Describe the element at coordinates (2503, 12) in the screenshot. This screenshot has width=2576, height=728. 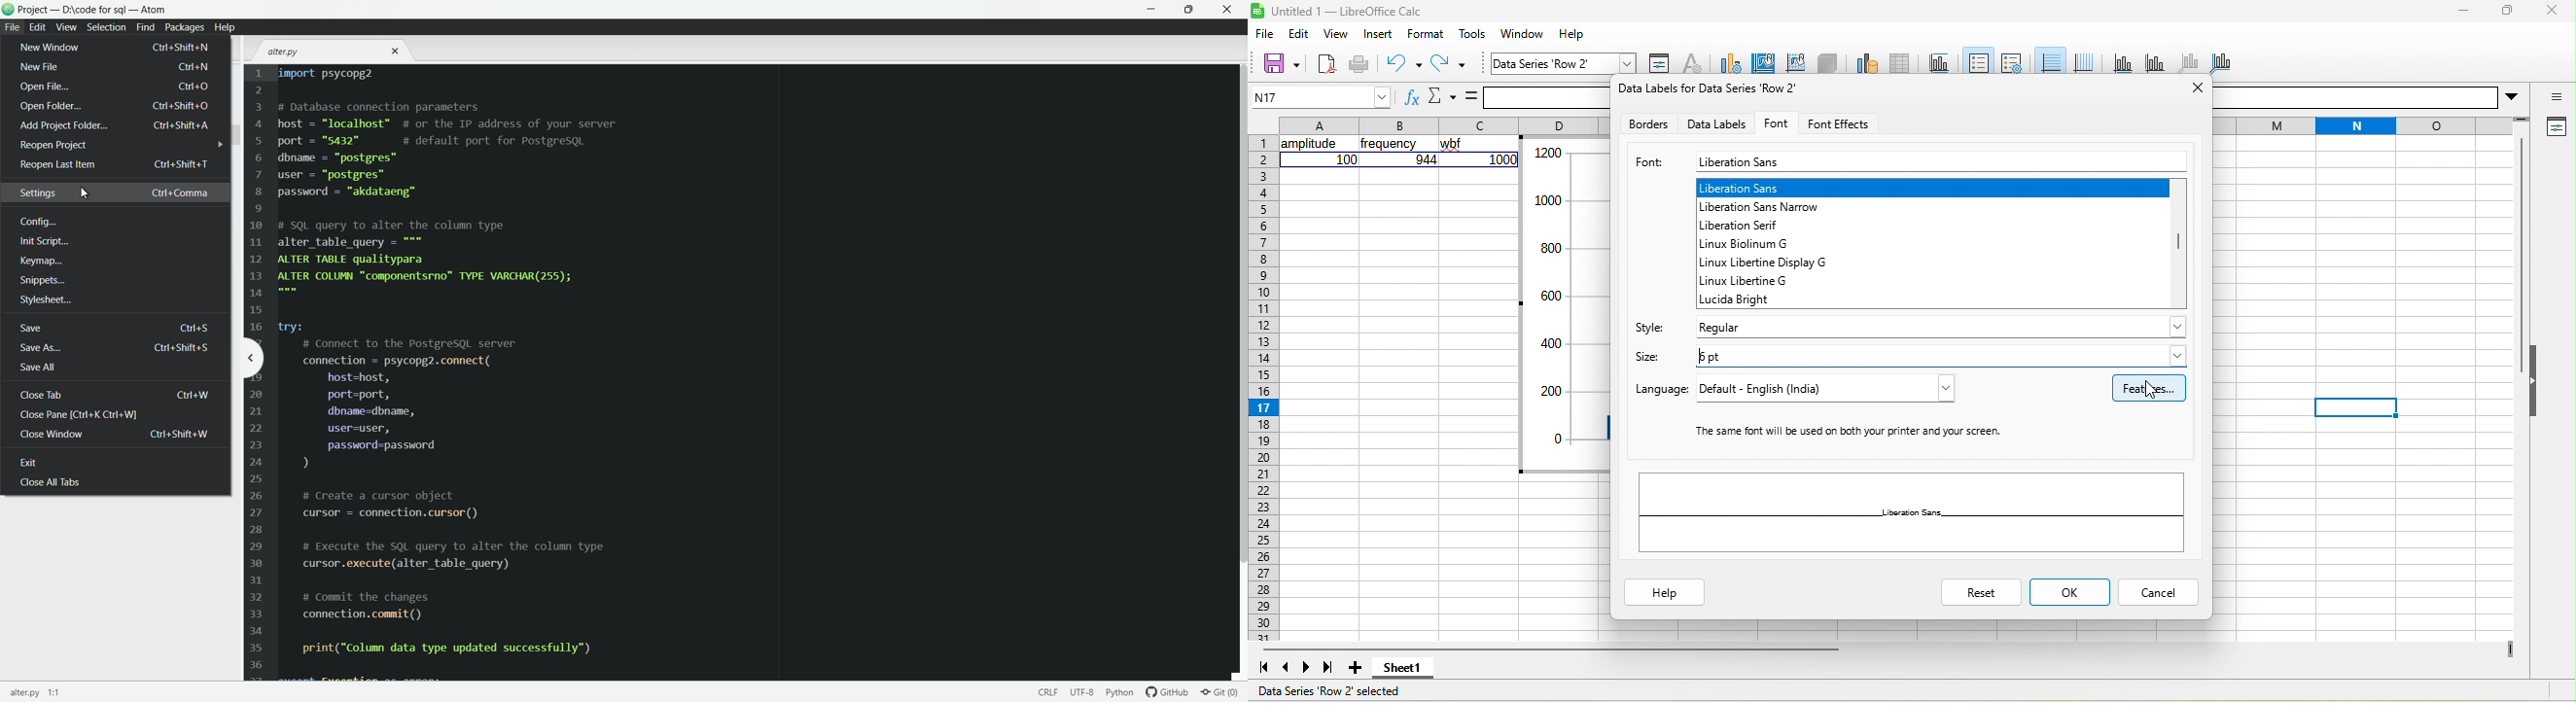
I see `maximize` at that location.